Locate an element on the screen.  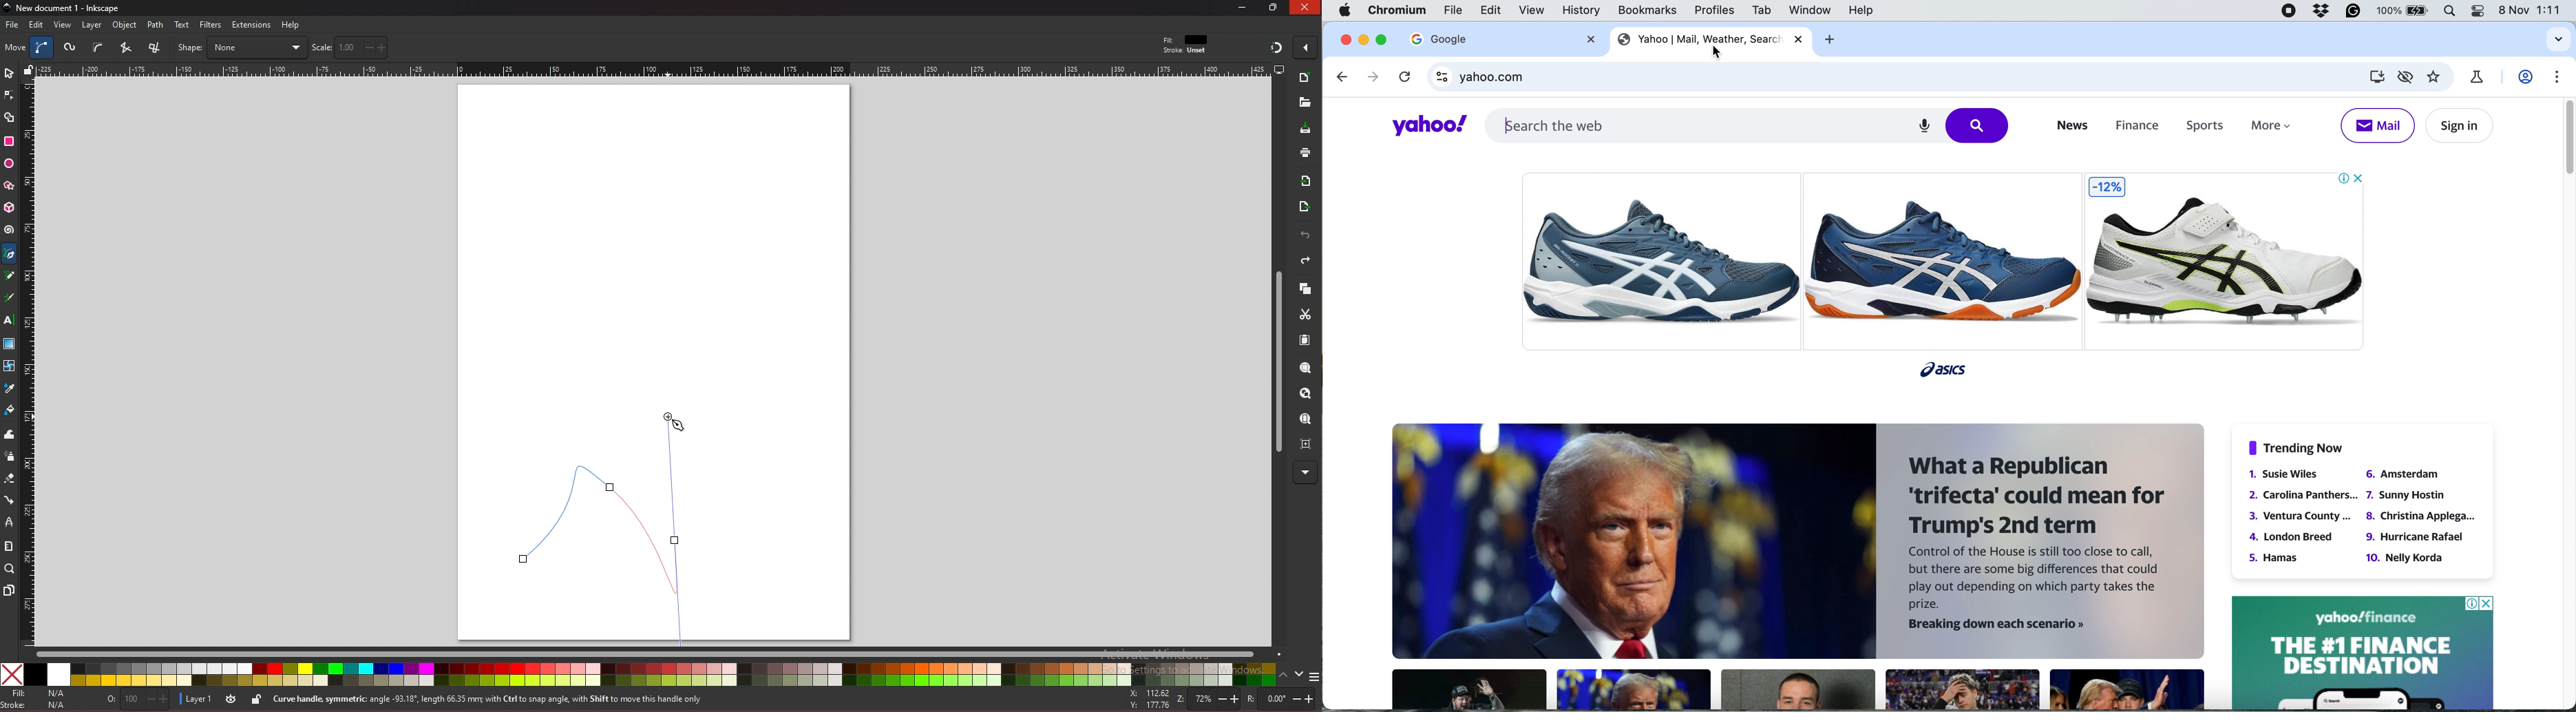
measure is located at coordinates (8, 546).